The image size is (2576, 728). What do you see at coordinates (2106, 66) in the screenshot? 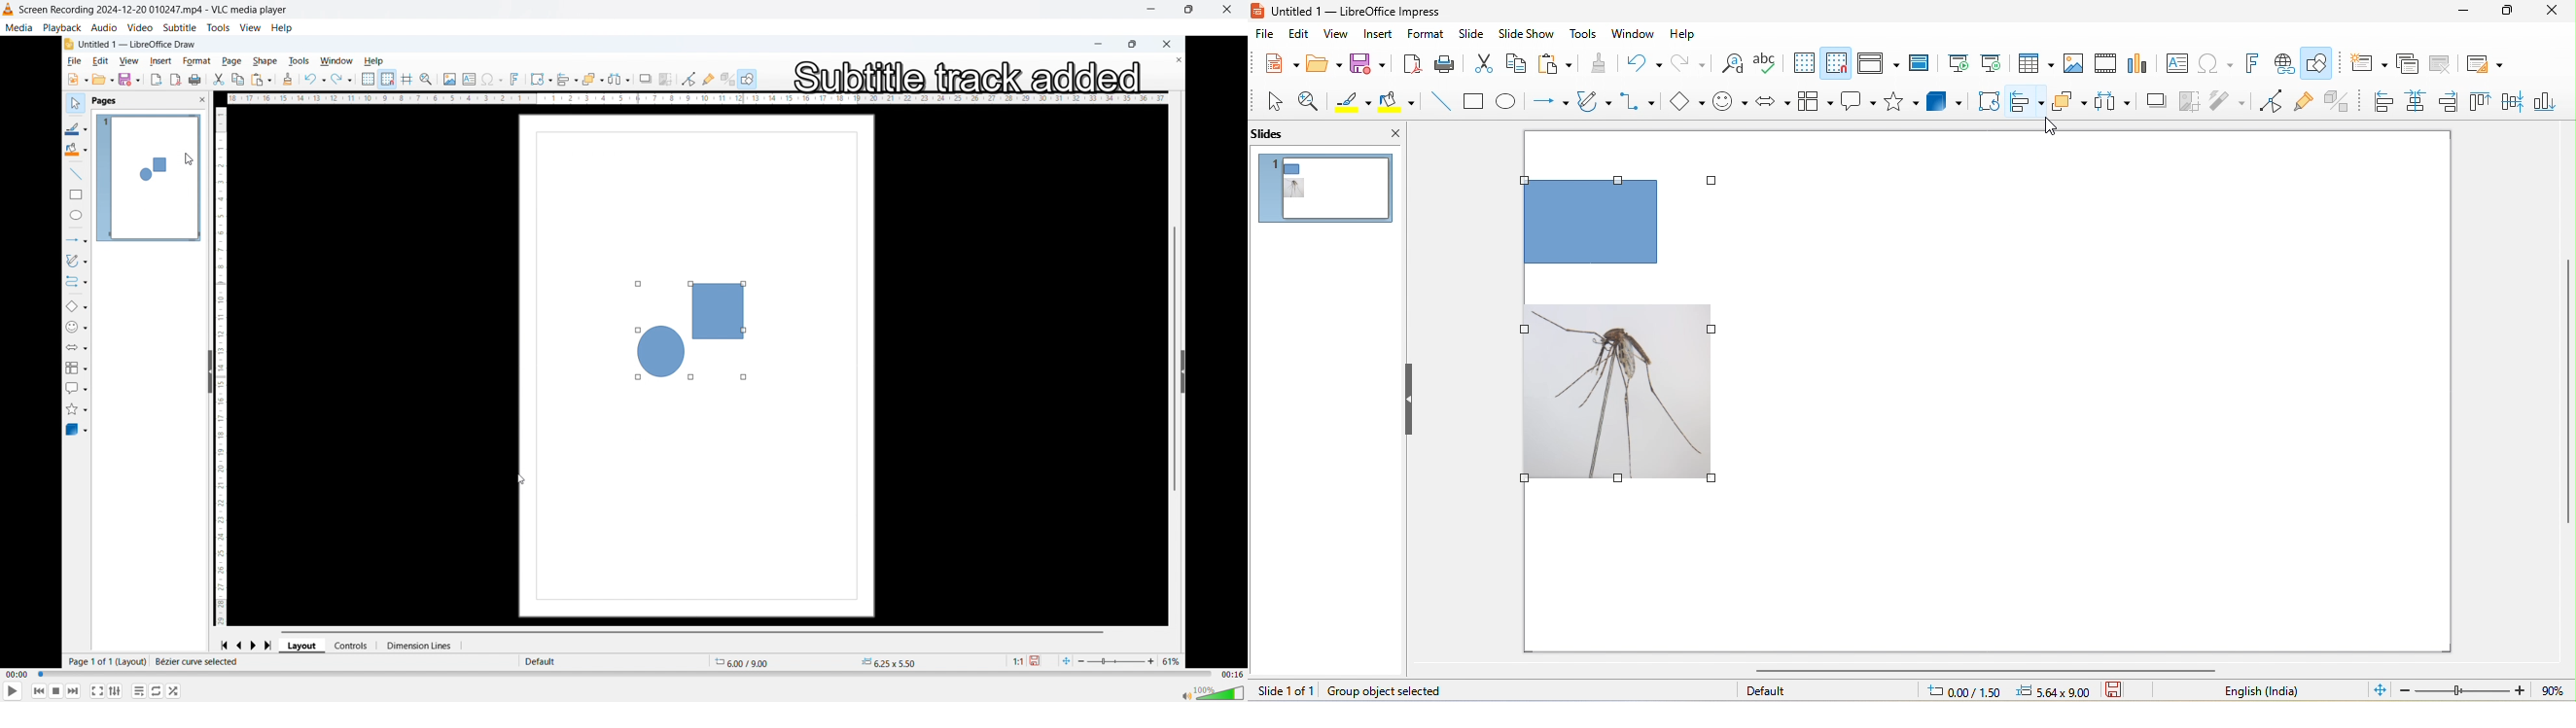
I see `video` at bounding box center [2106, 66].